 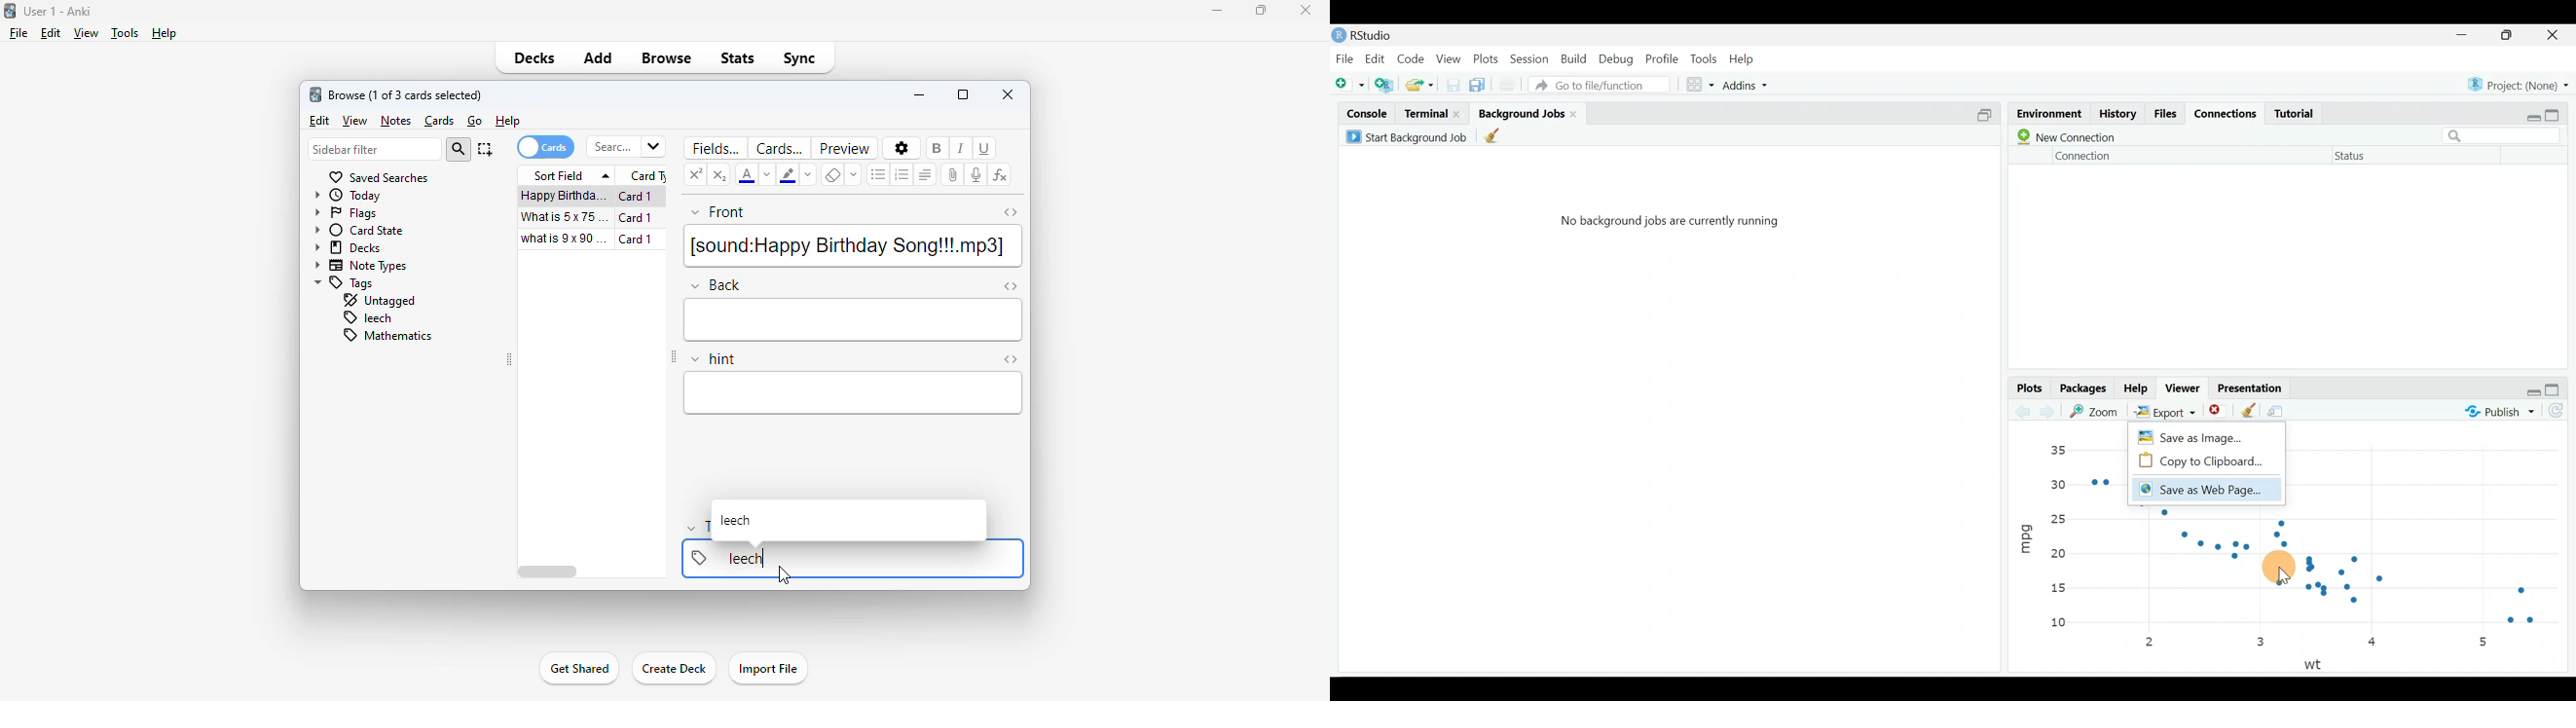 I want to click on what is 5x75=?, so click(x=565, y=216).